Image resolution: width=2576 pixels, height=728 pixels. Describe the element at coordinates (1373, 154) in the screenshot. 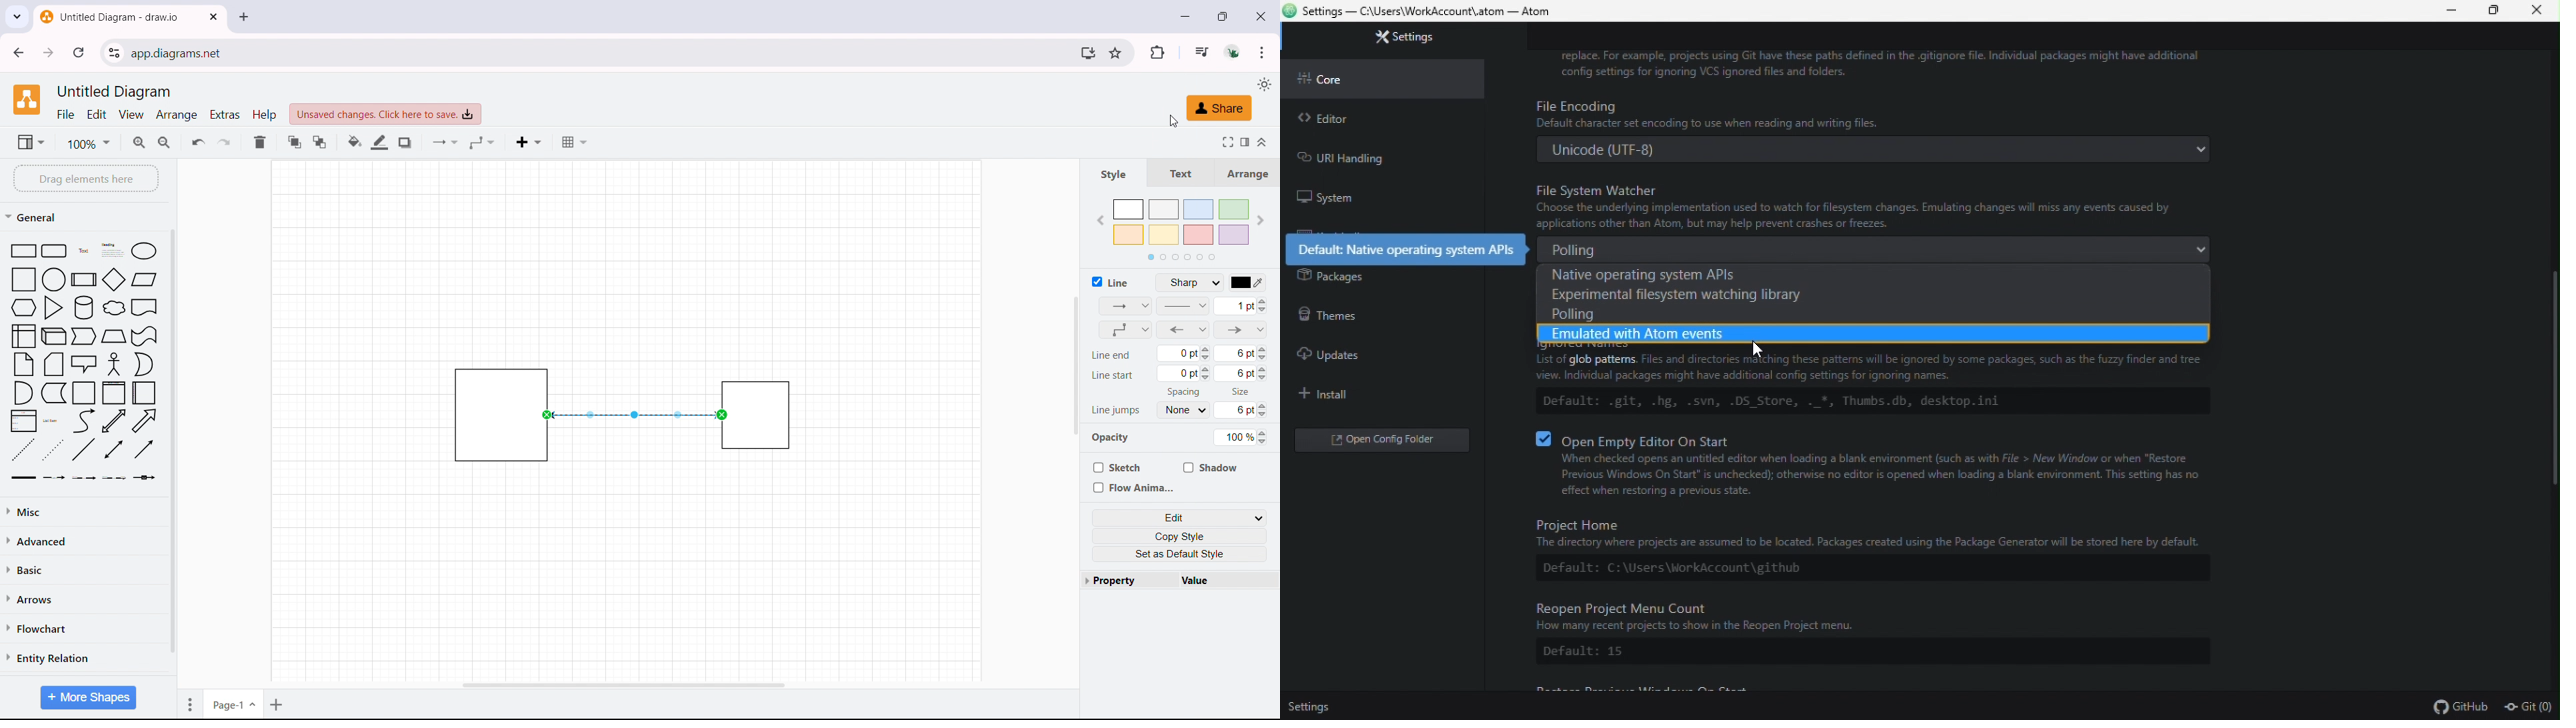

I see `URL handling` at that location.